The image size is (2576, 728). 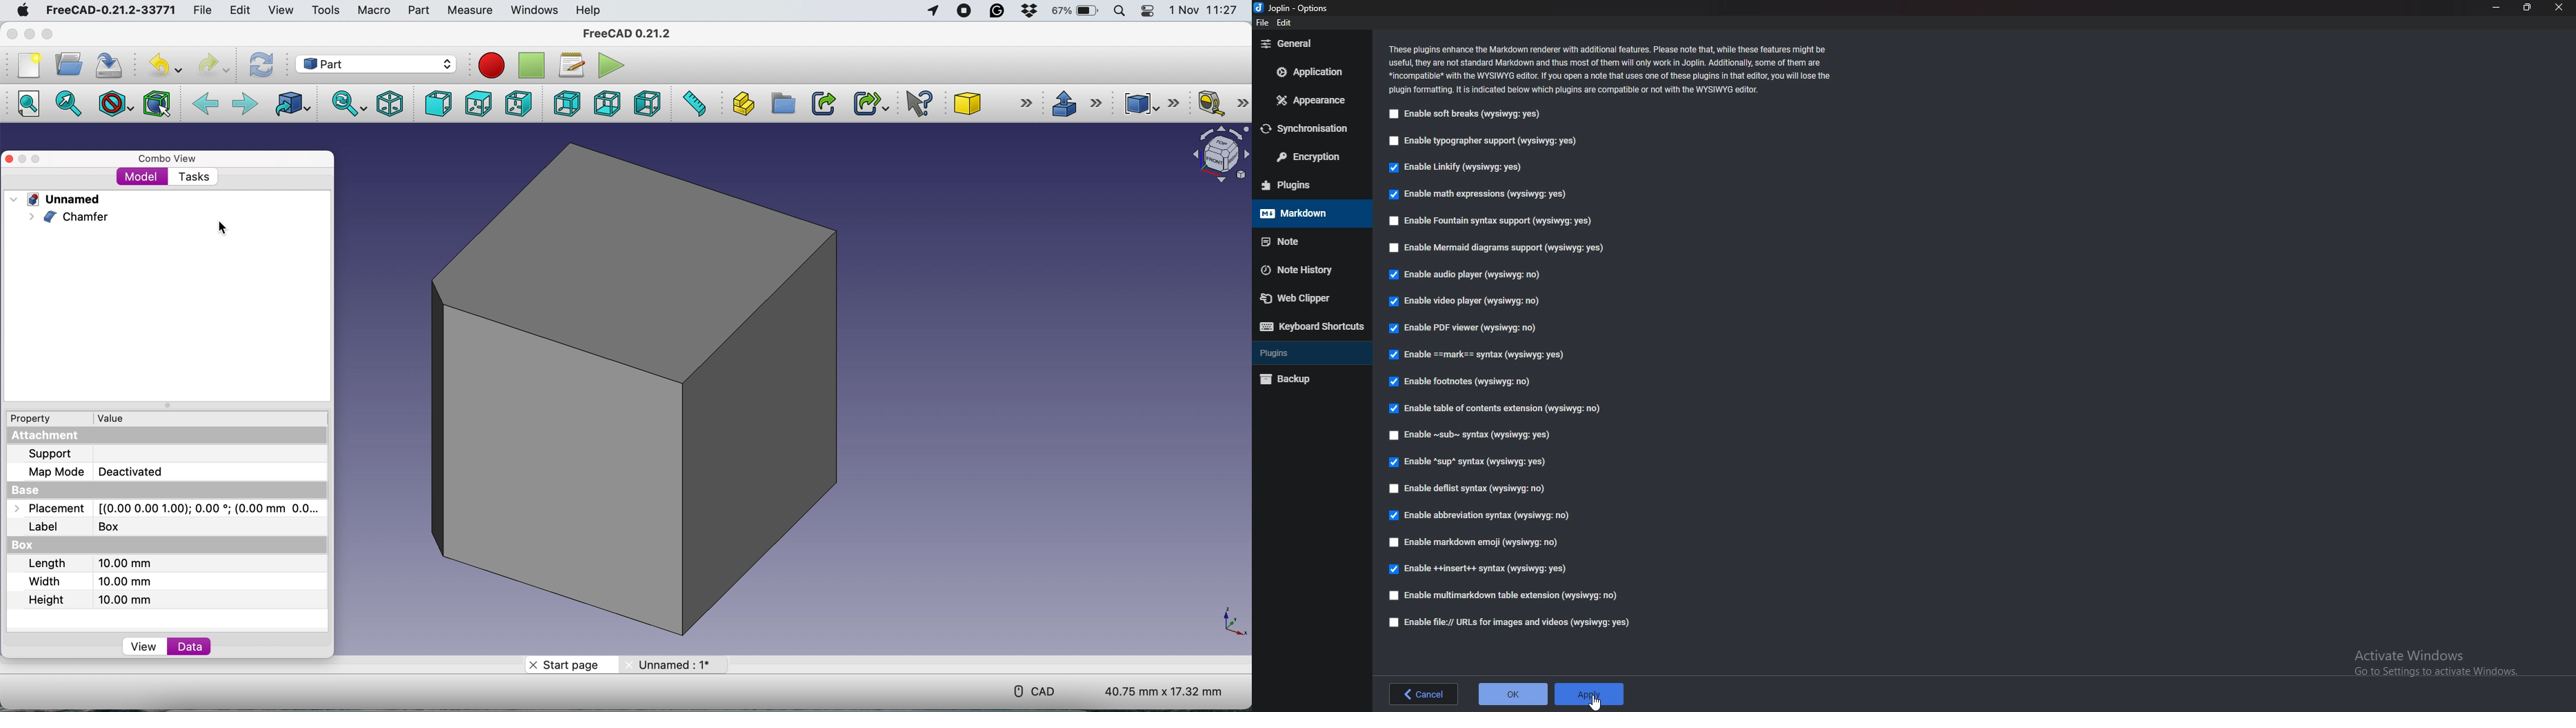 I want to click on enable Abbreviation Syntax, so click(x=1482, y=516).